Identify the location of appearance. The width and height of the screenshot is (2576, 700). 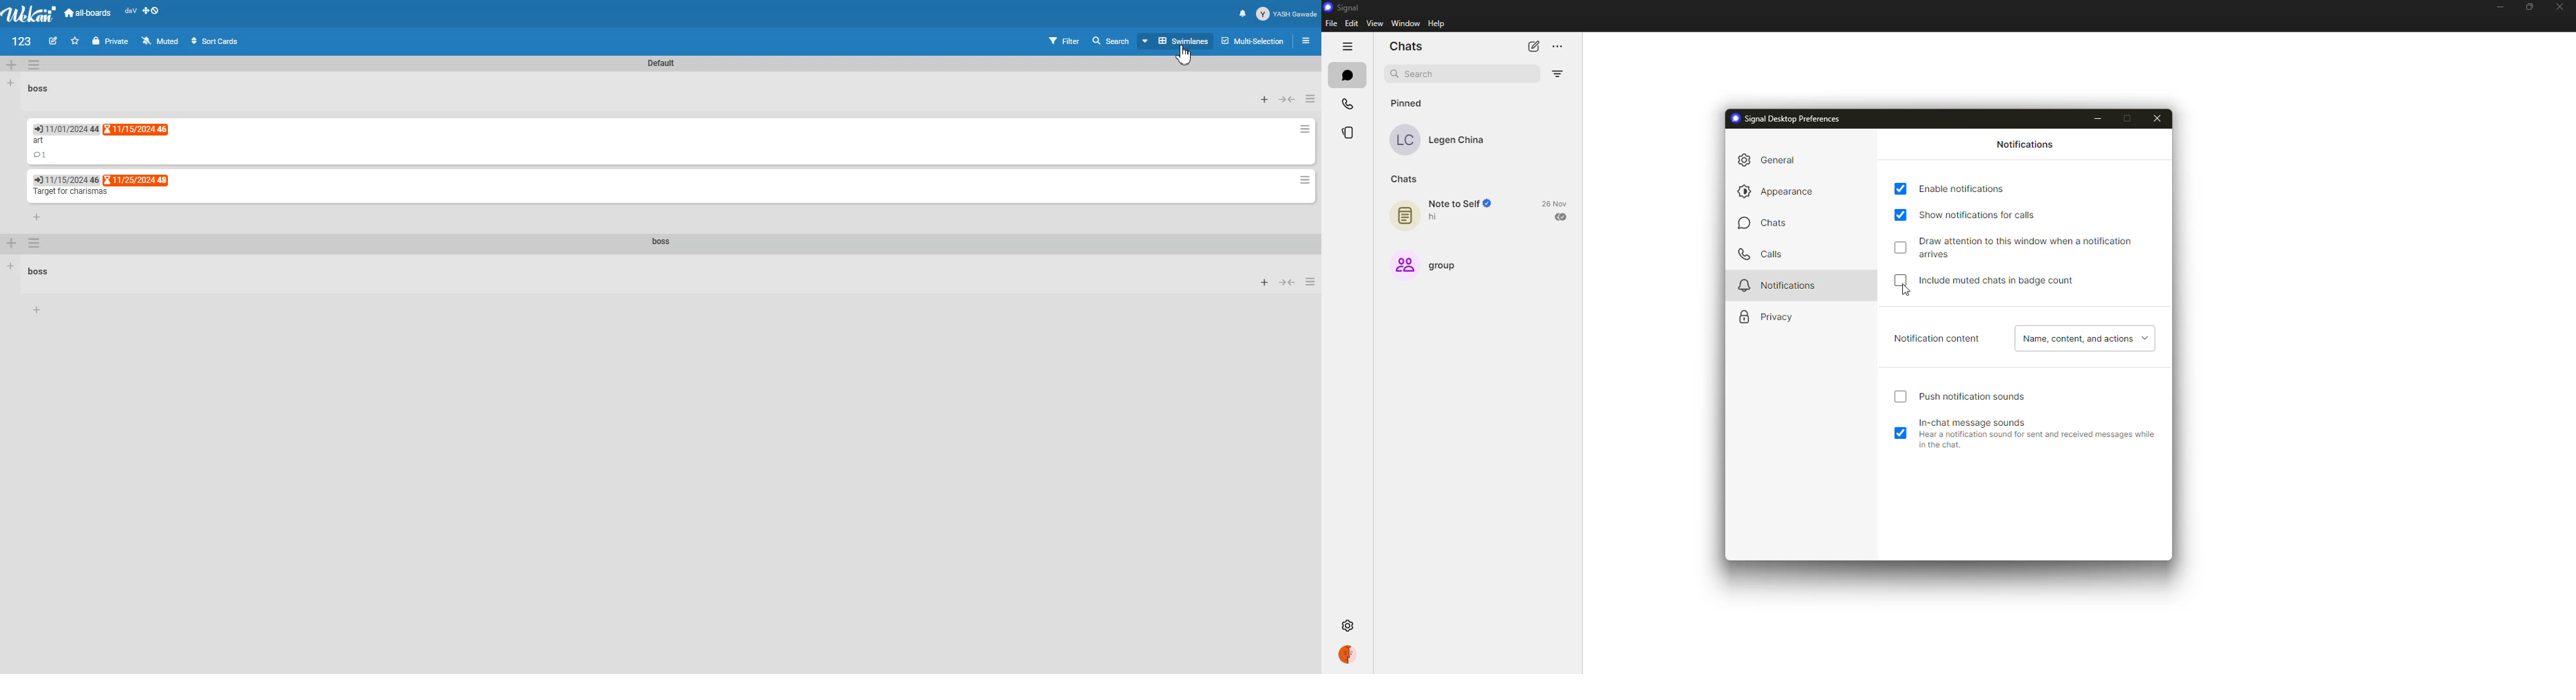
(1780, 191).